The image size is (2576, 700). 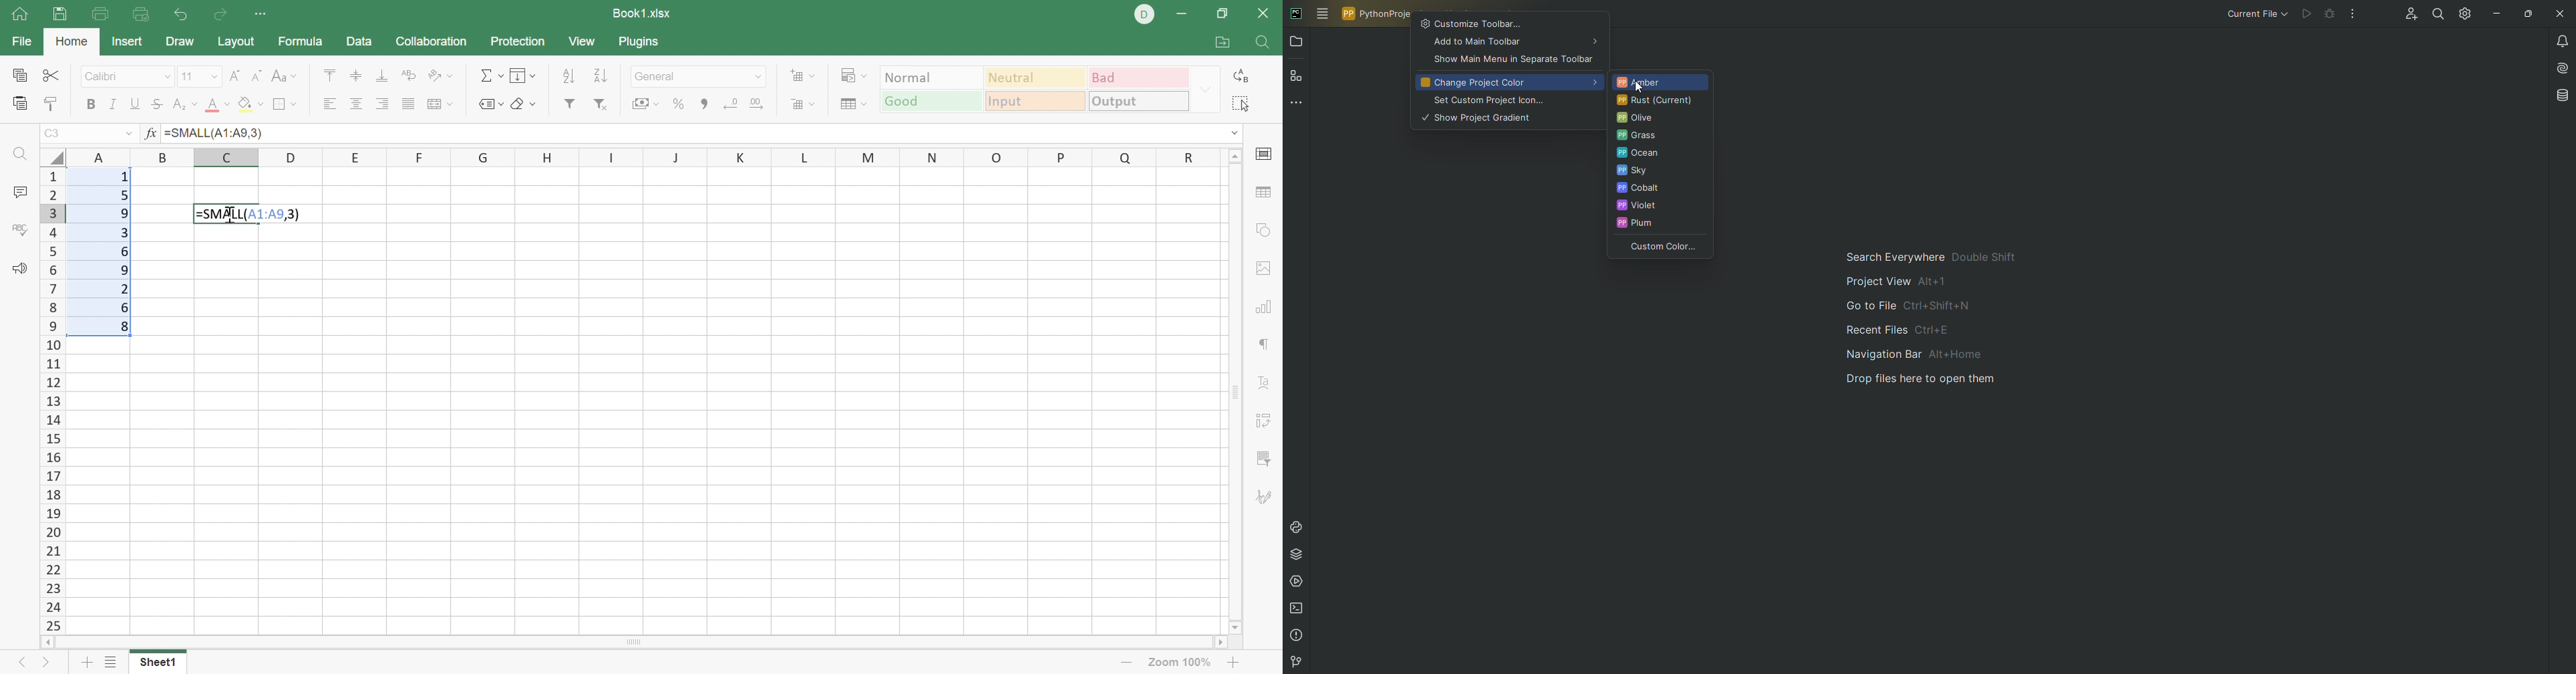 I want to click on Home, so click(x=72, y=41).